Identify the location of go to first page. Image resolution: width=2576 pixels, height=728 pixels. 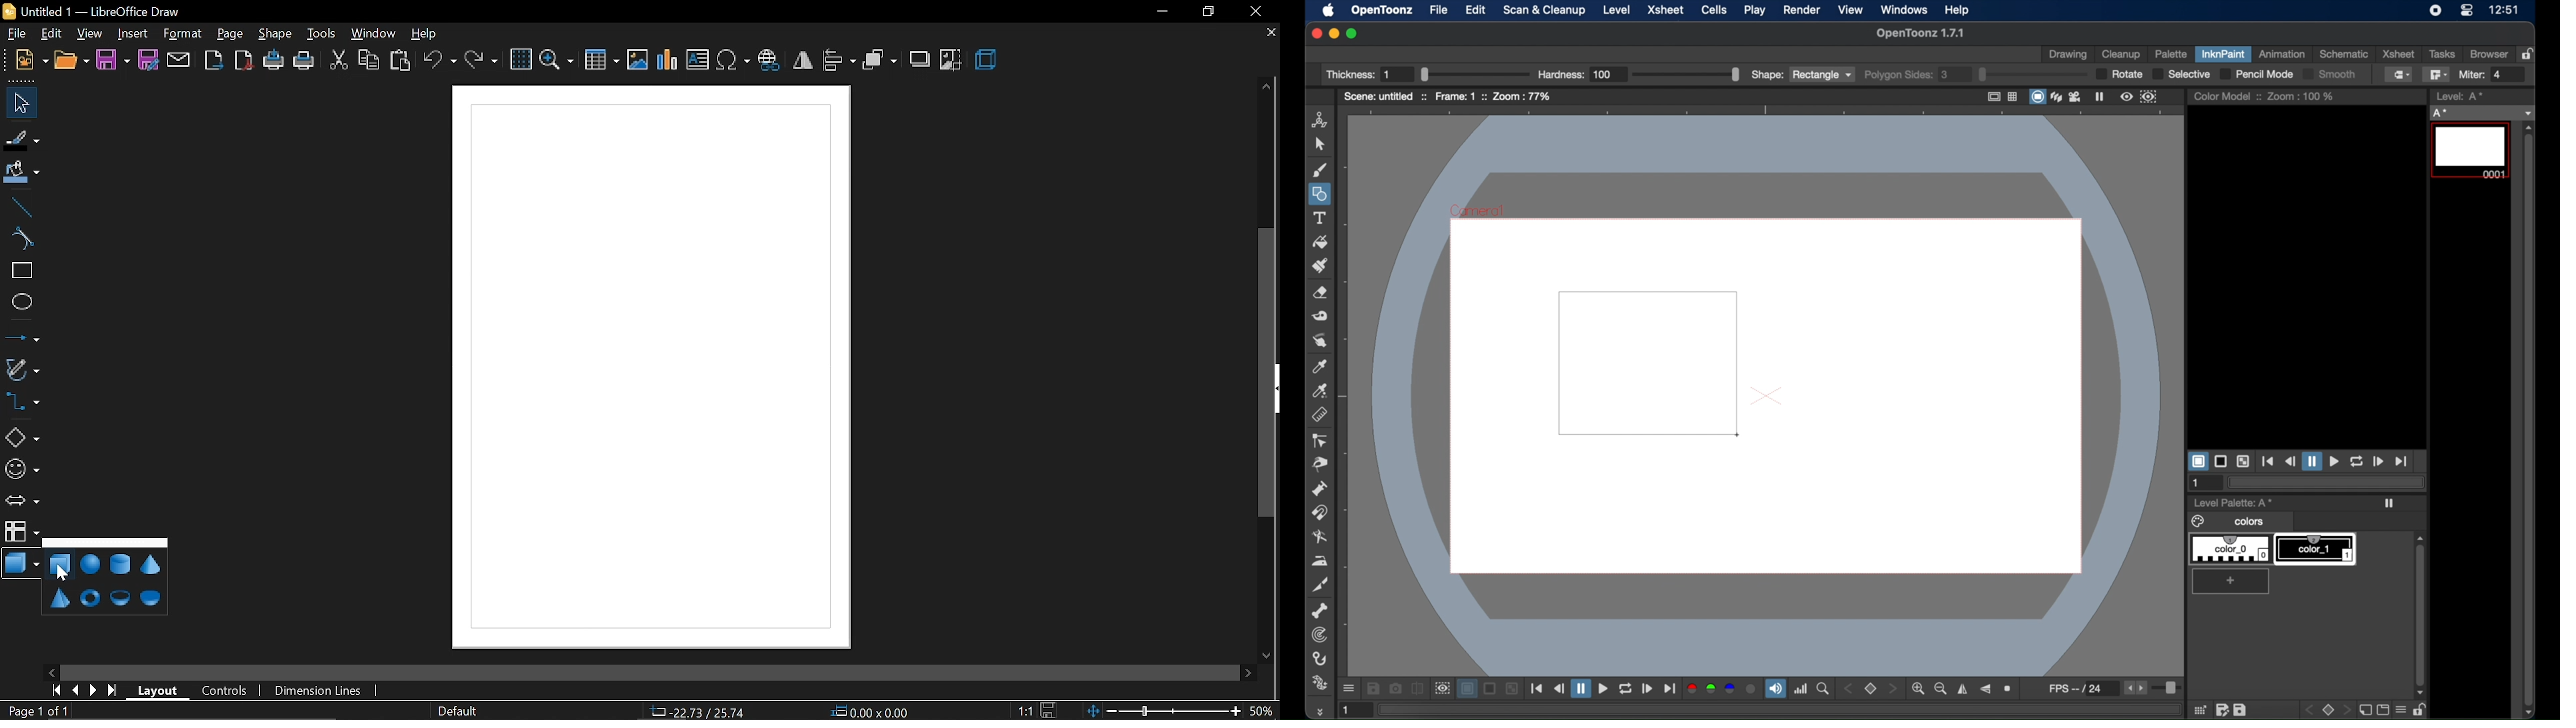
(51, 691).